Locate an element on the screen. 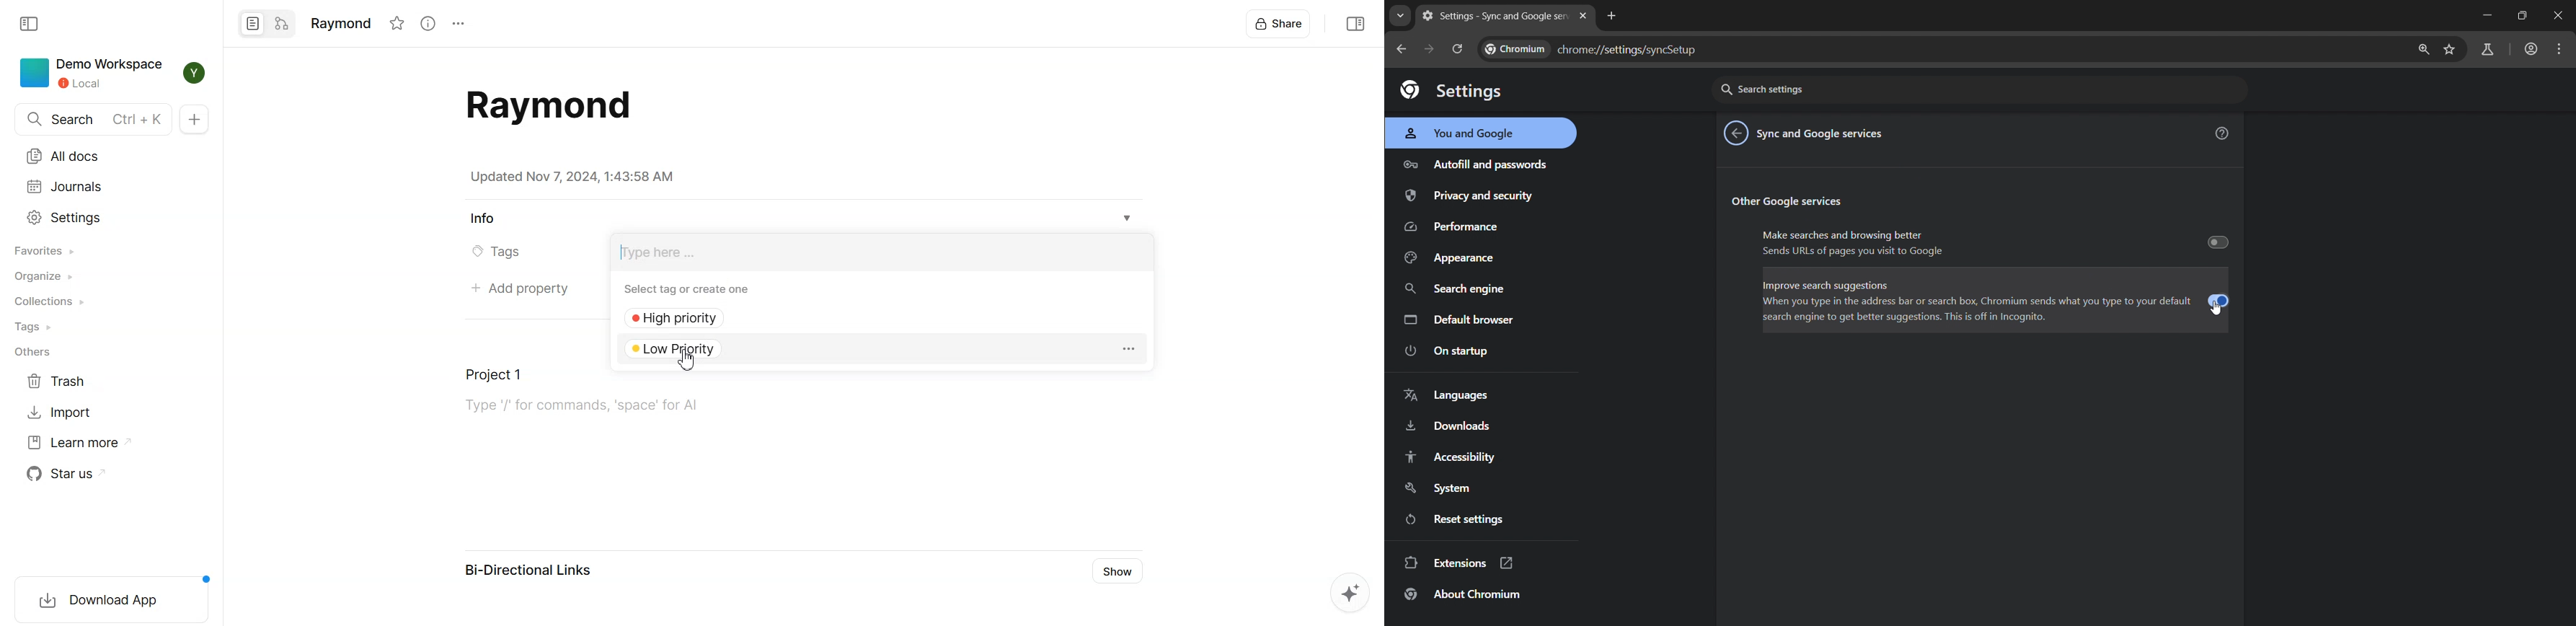 Image resolution: width=2576 pixels, height=644 pixels. Favorites is located at coordinates (46, 250).